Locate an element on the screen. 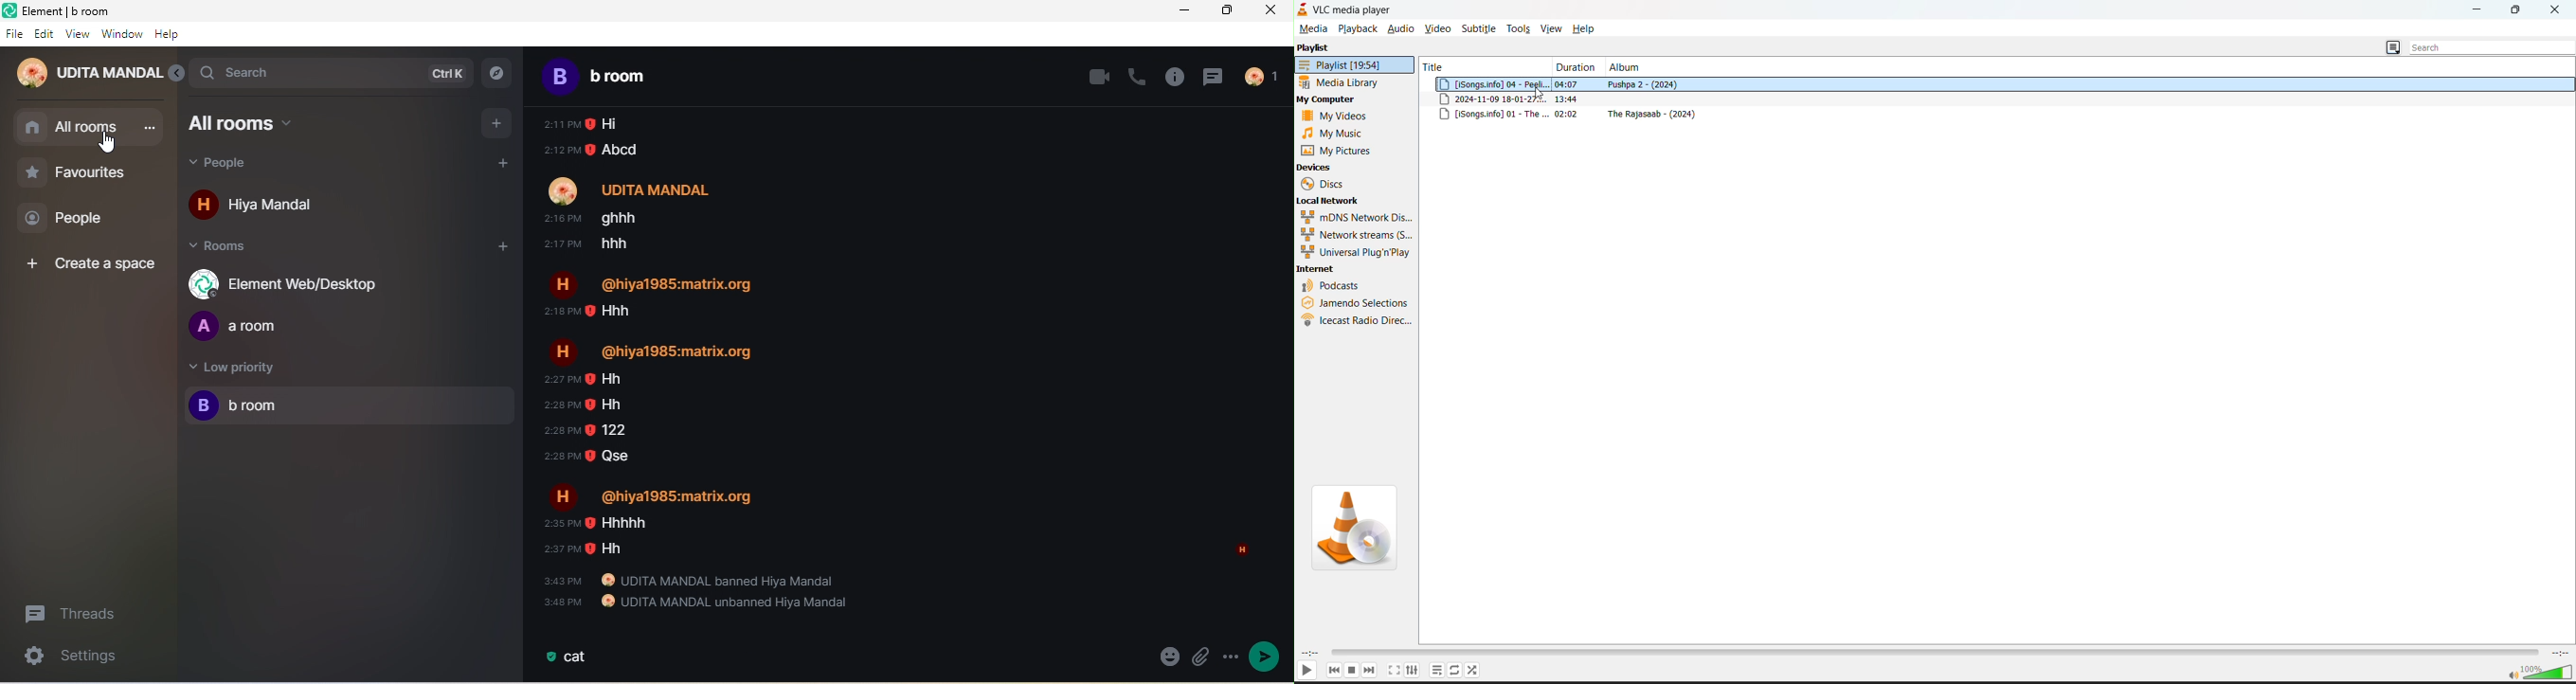 The height and width of the screenshot is (700, 2576). stop is located at coordinates (1352, 670).